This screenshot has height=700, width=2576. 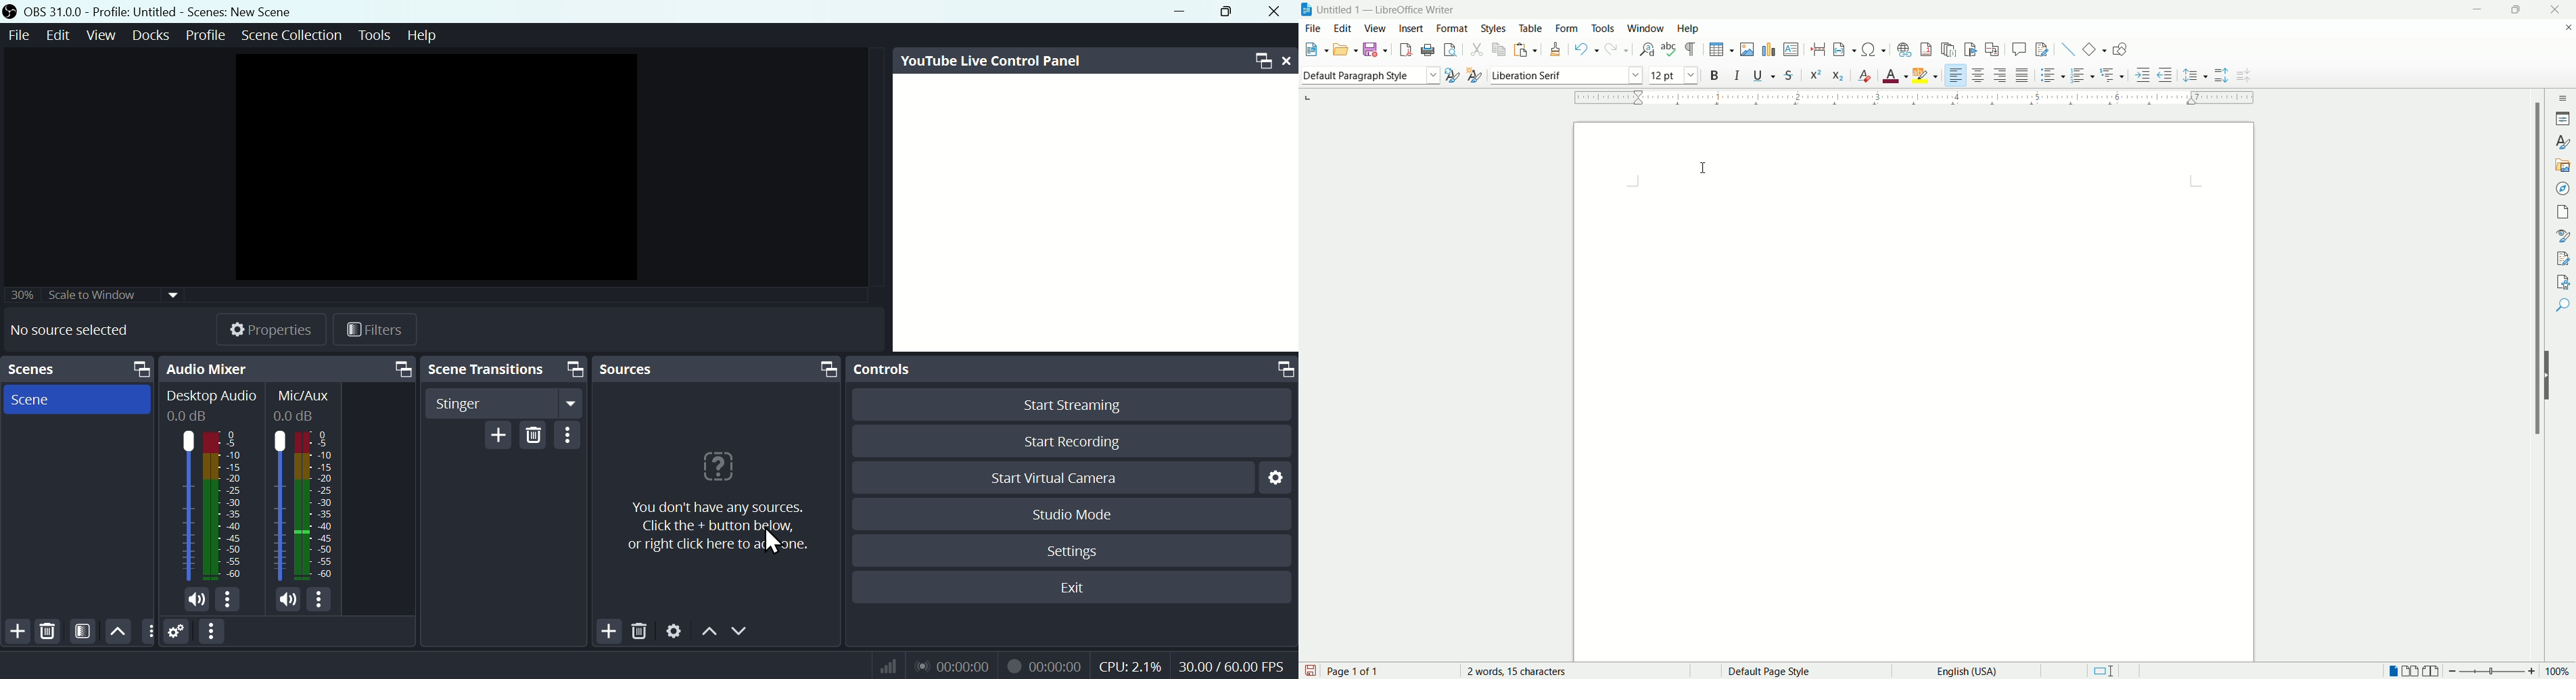 I want to click on icon, so click(x=716, y=465).